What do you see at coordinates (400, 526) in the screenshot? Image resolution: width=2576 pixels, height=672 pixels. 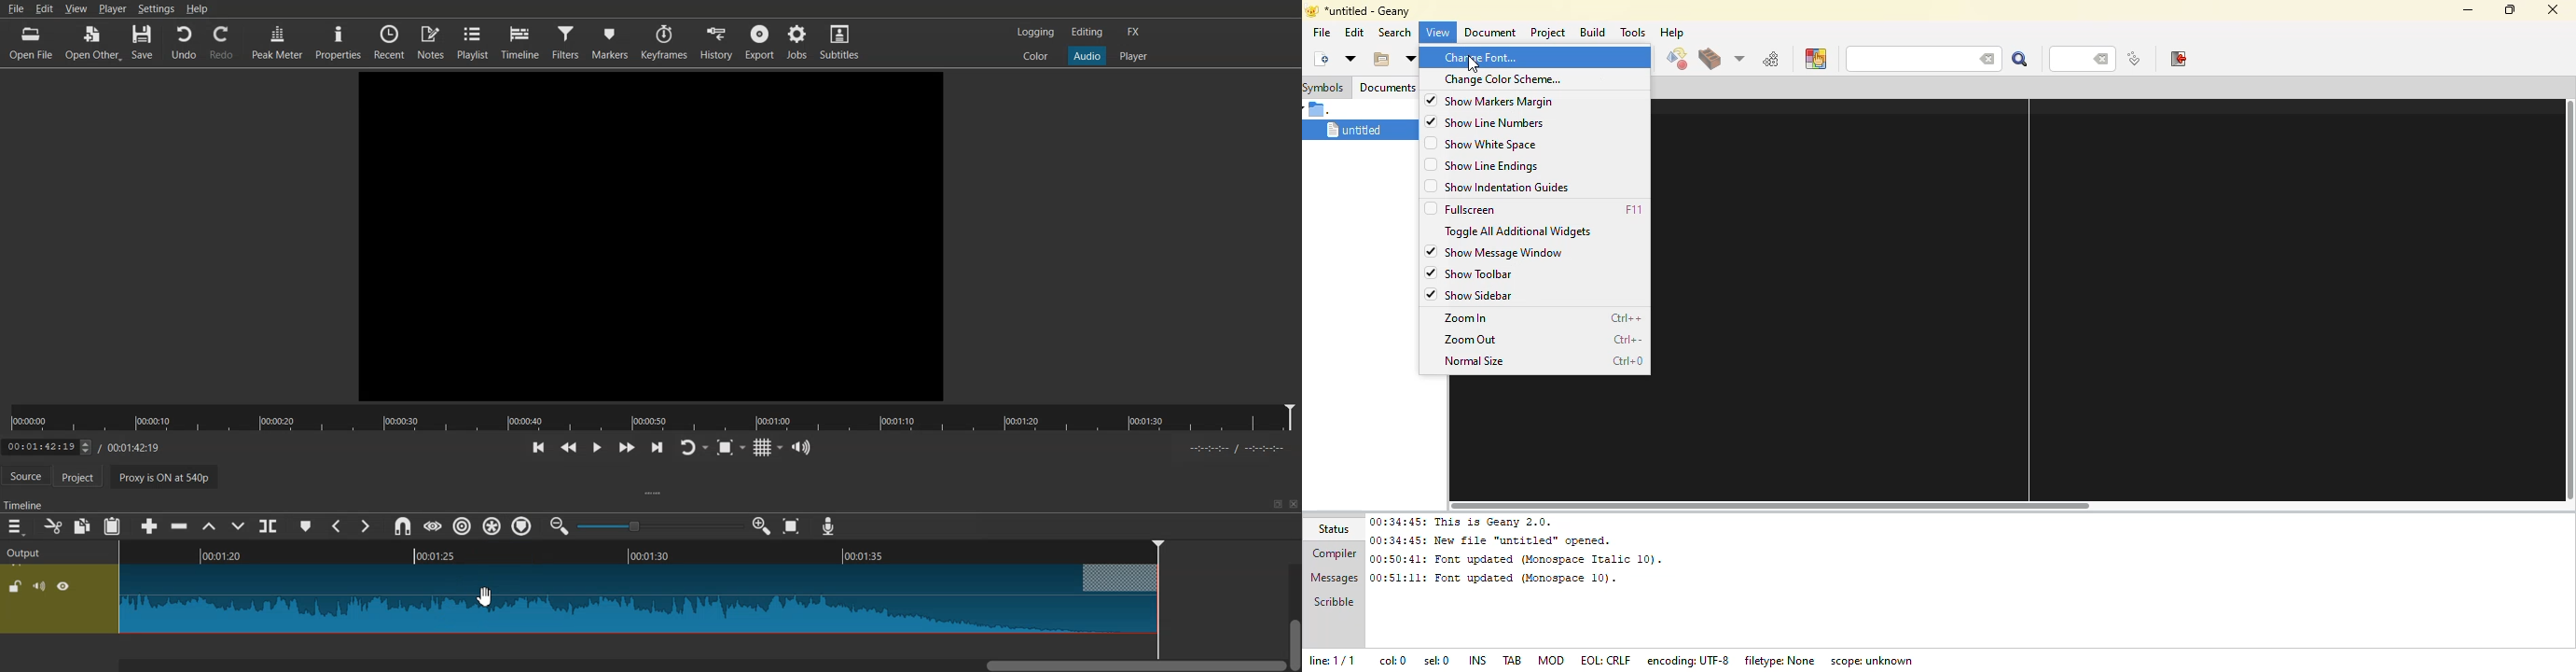 I see `Snap` at bounding box center [400, 526].